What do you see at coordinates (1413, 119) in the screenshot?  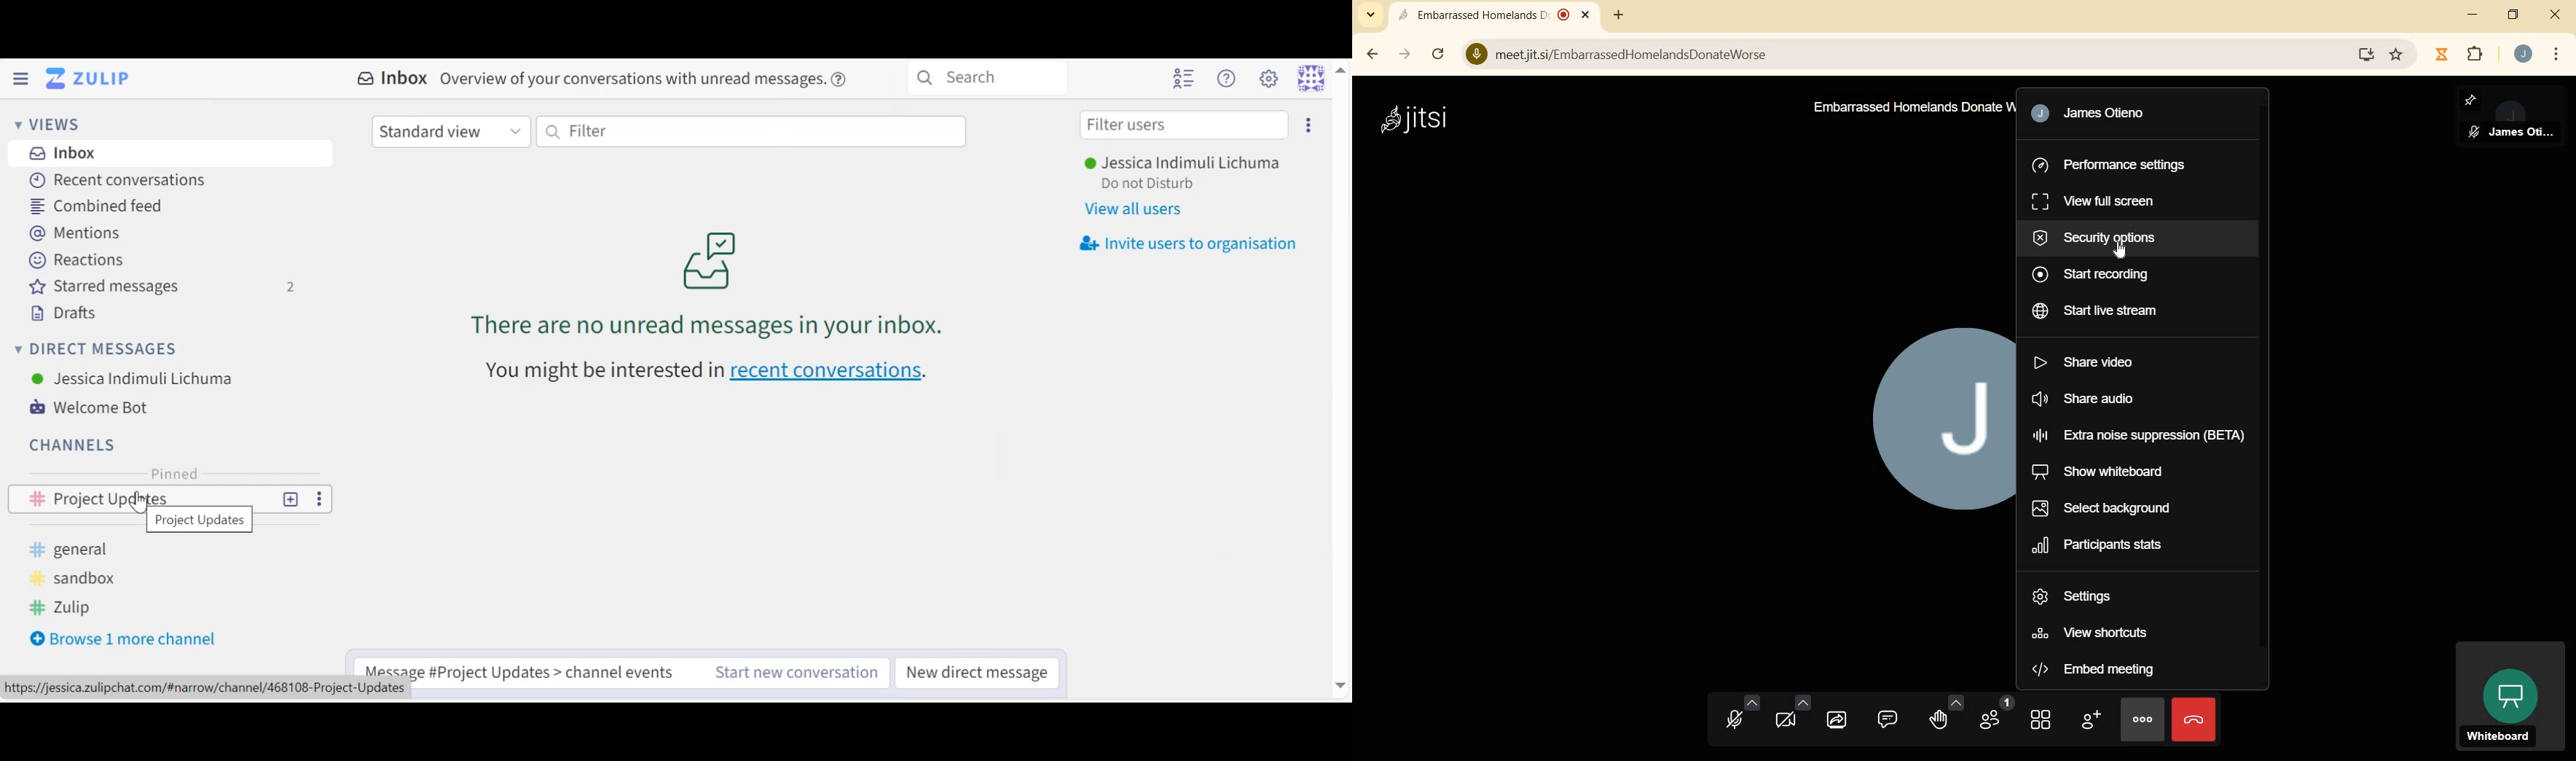 I see `system name` at bounding box center [1413, 119].